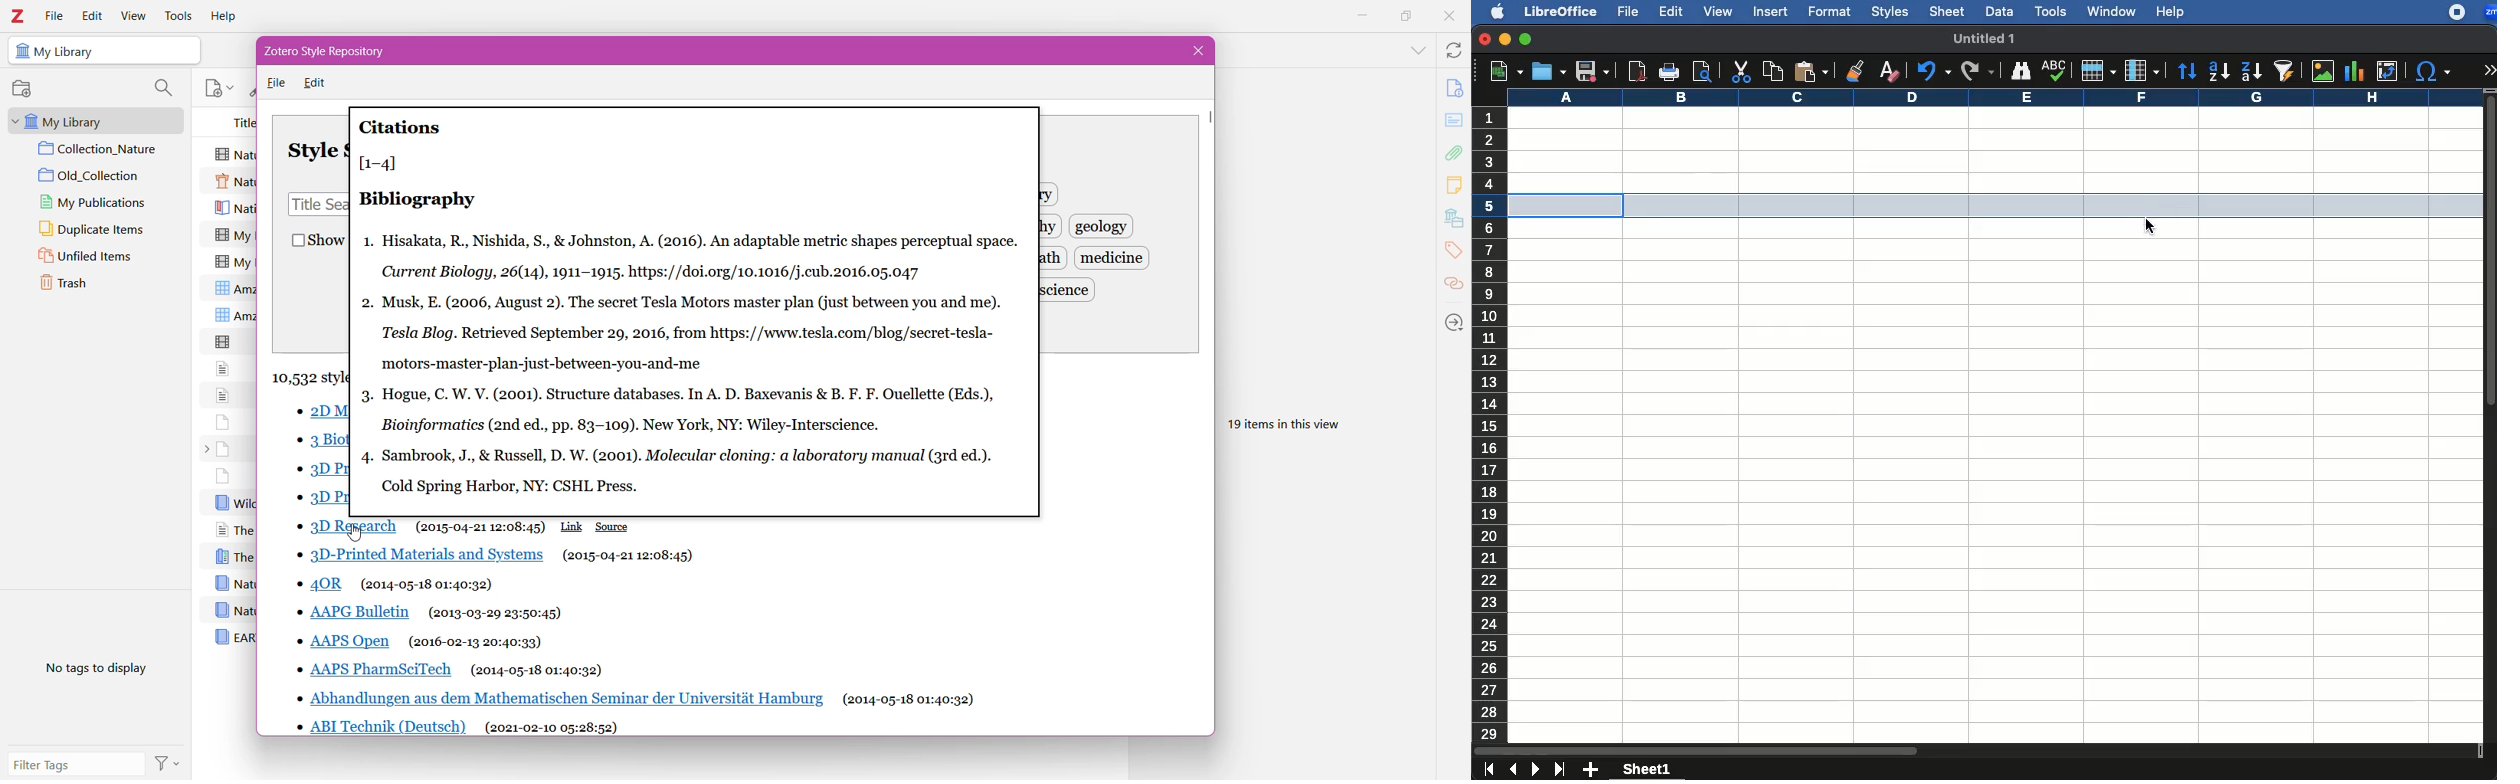  What do you see at coordinates (101, 230) in the screenshot?
I see `Duplicate Items` at bounding box center [101, 230].